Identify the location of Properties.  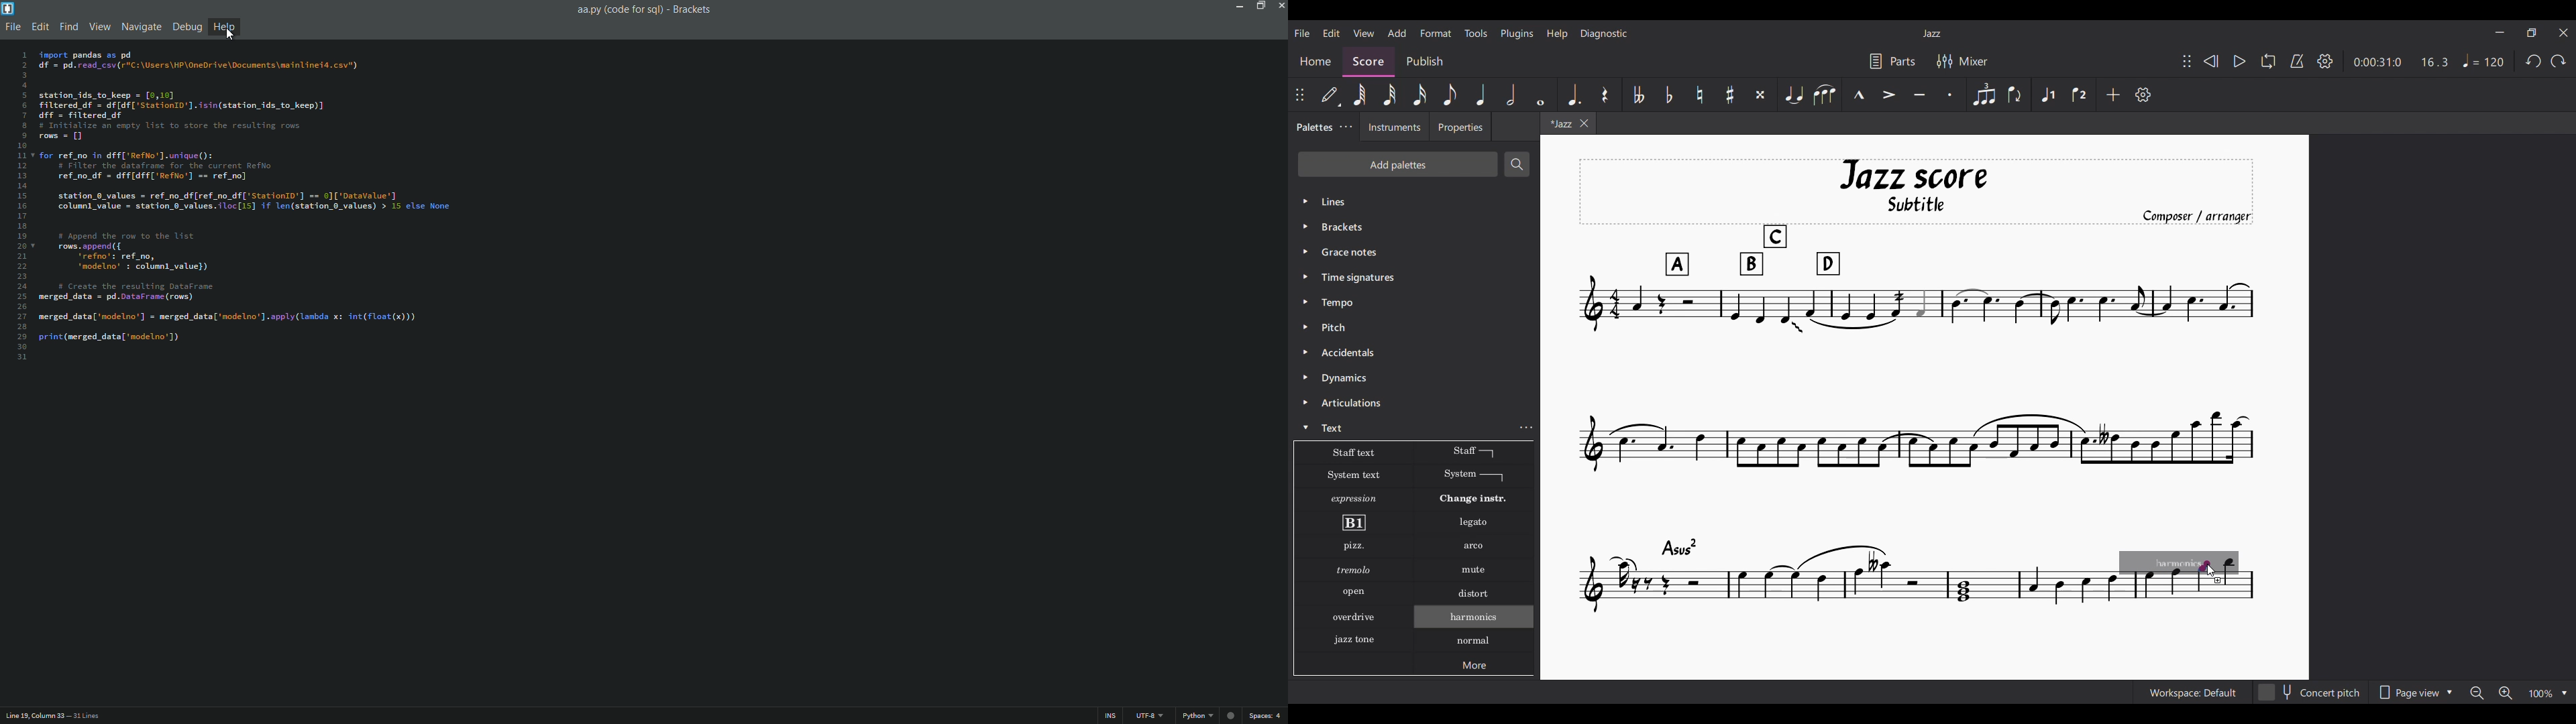
(1460, 127).